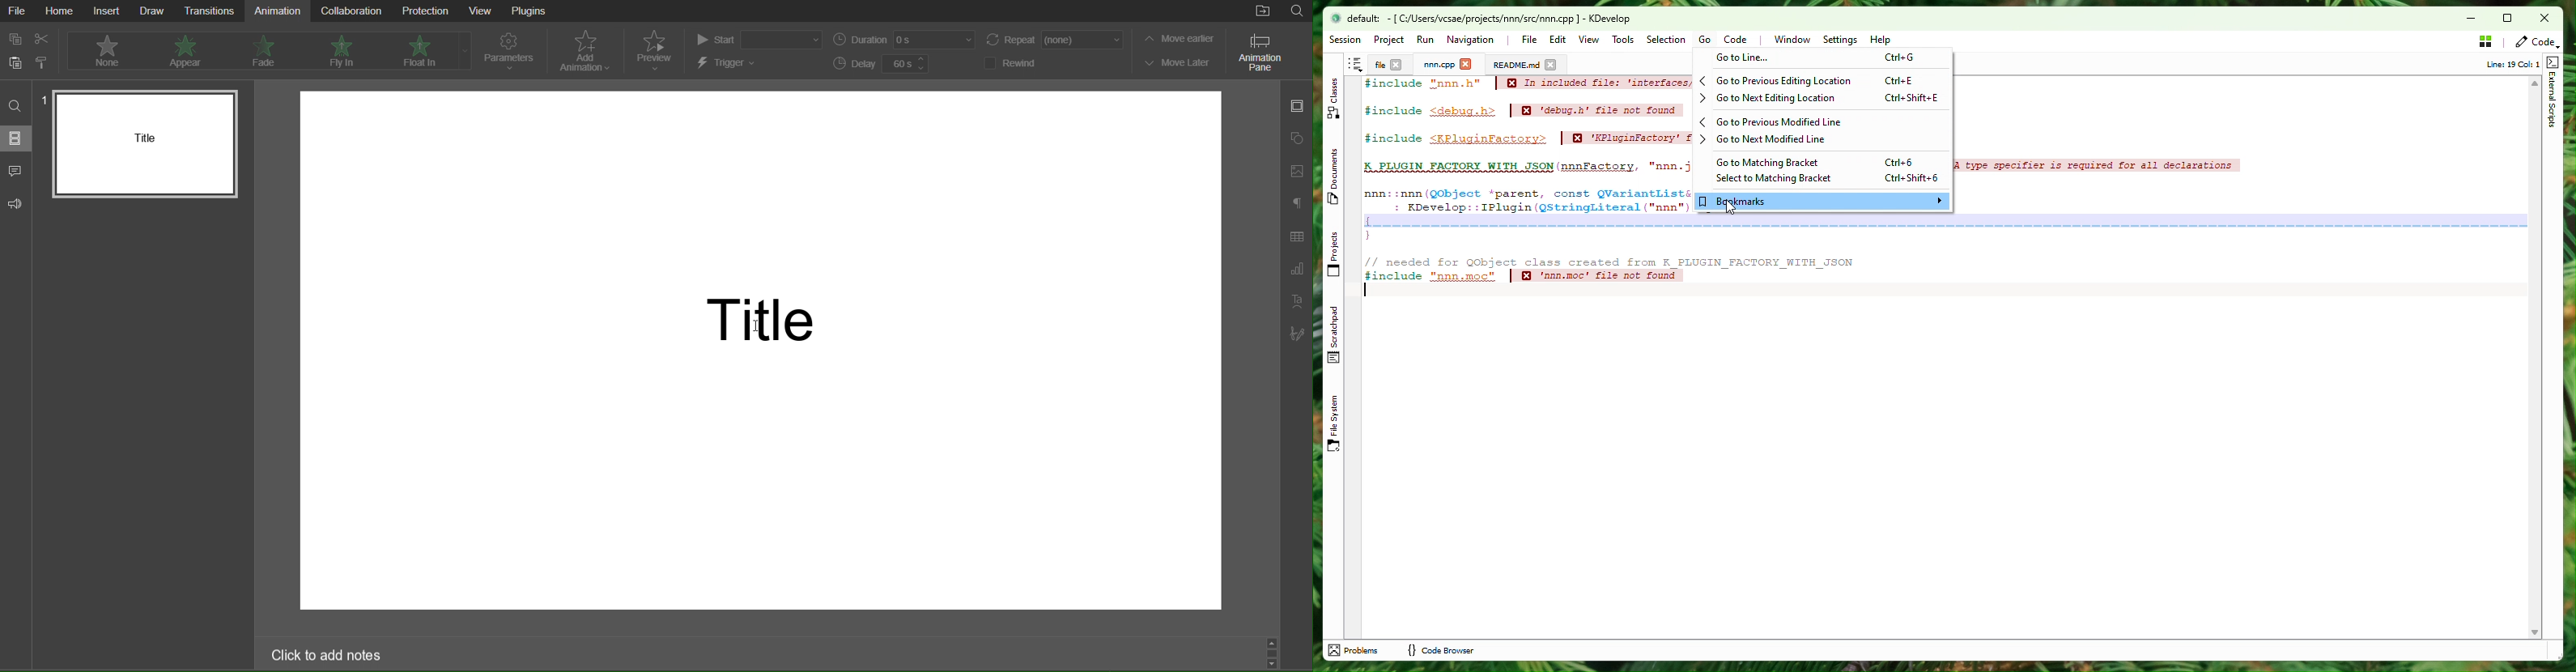  I want to click on Session, so click(1348, 40).